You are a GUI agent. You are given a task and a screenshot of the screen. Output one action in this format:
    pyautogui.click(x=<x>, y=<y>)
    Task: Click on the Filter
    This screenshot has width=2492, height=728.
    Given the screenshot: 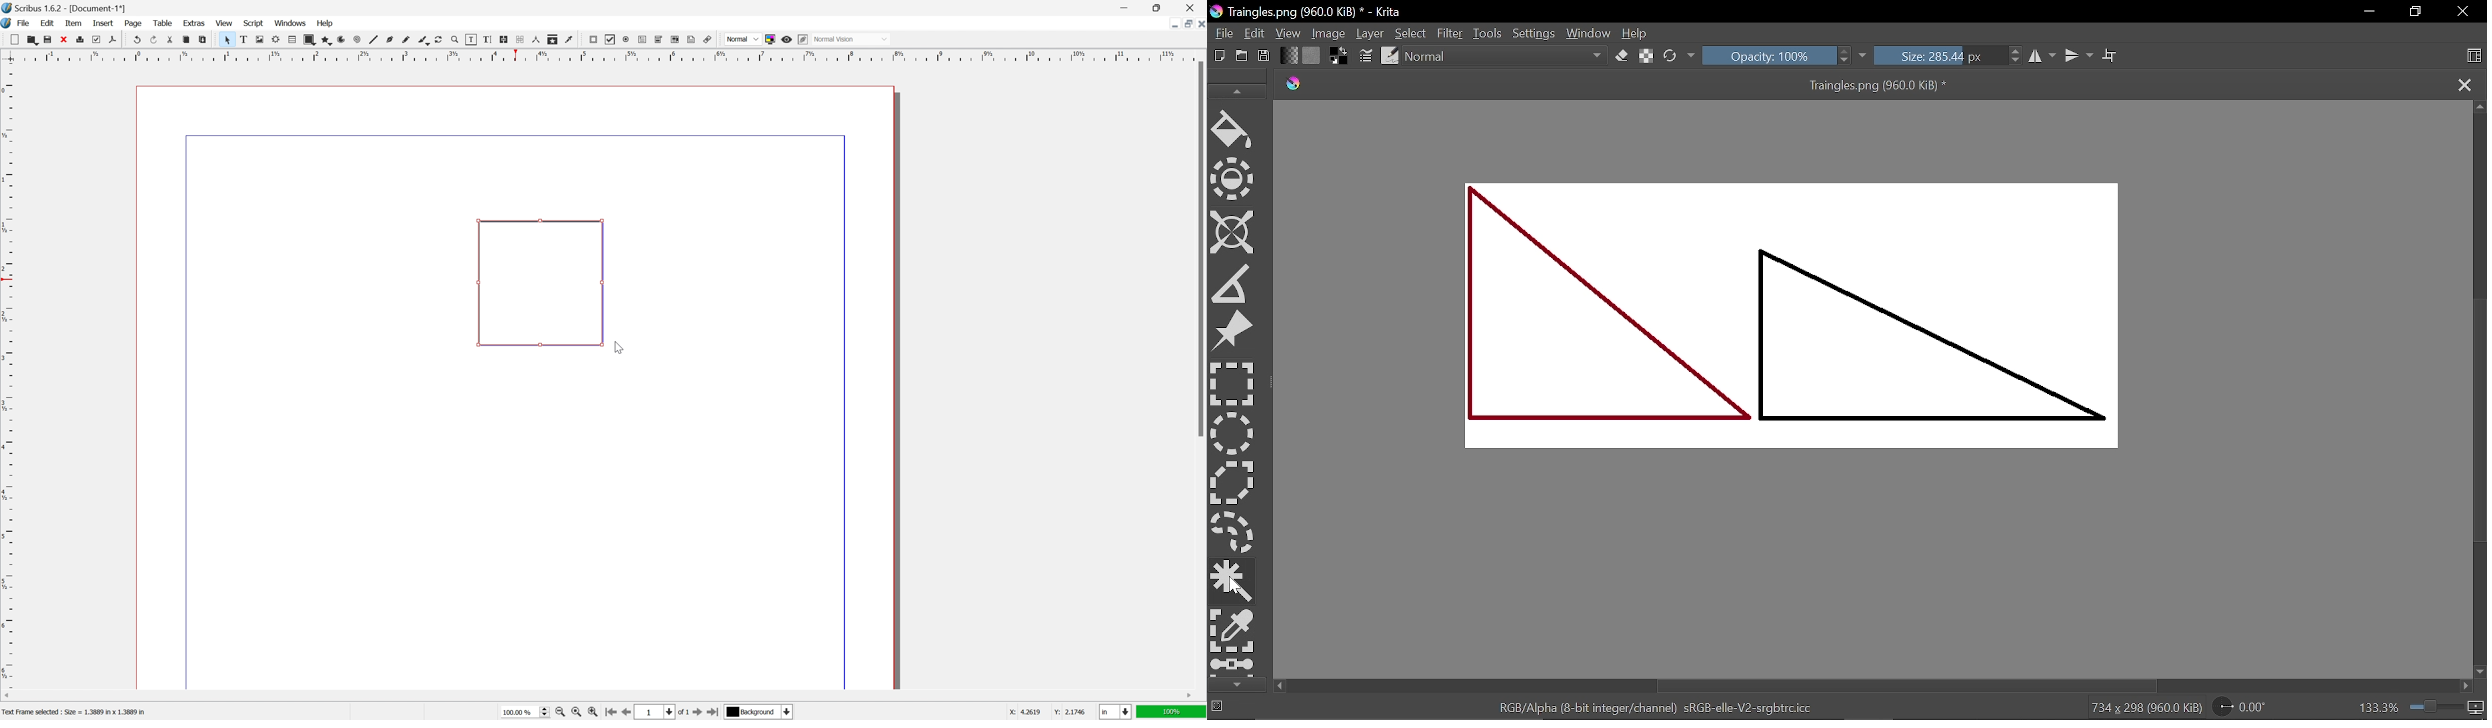 What is the action you would take?
    pyautogui.click(x=1449, y=32)
    